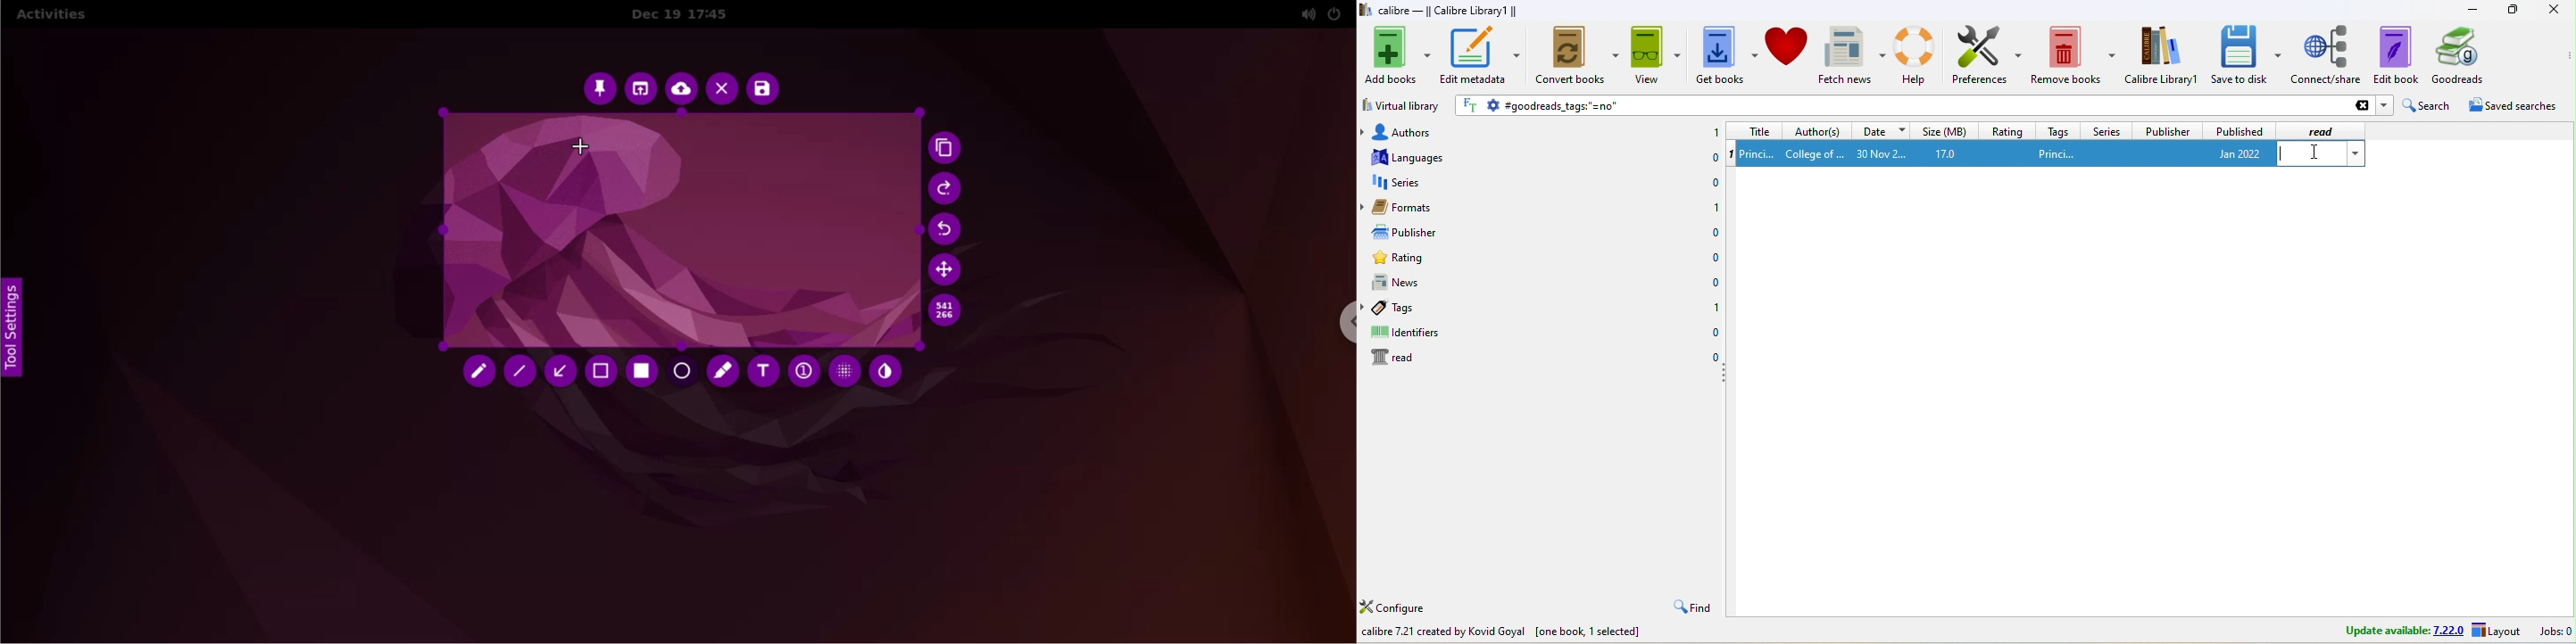 The width and height of the screenshot is (2576, 644). Describe the element at coordinates (1578, 56) in the screenshot. I see `convert books` at that location.